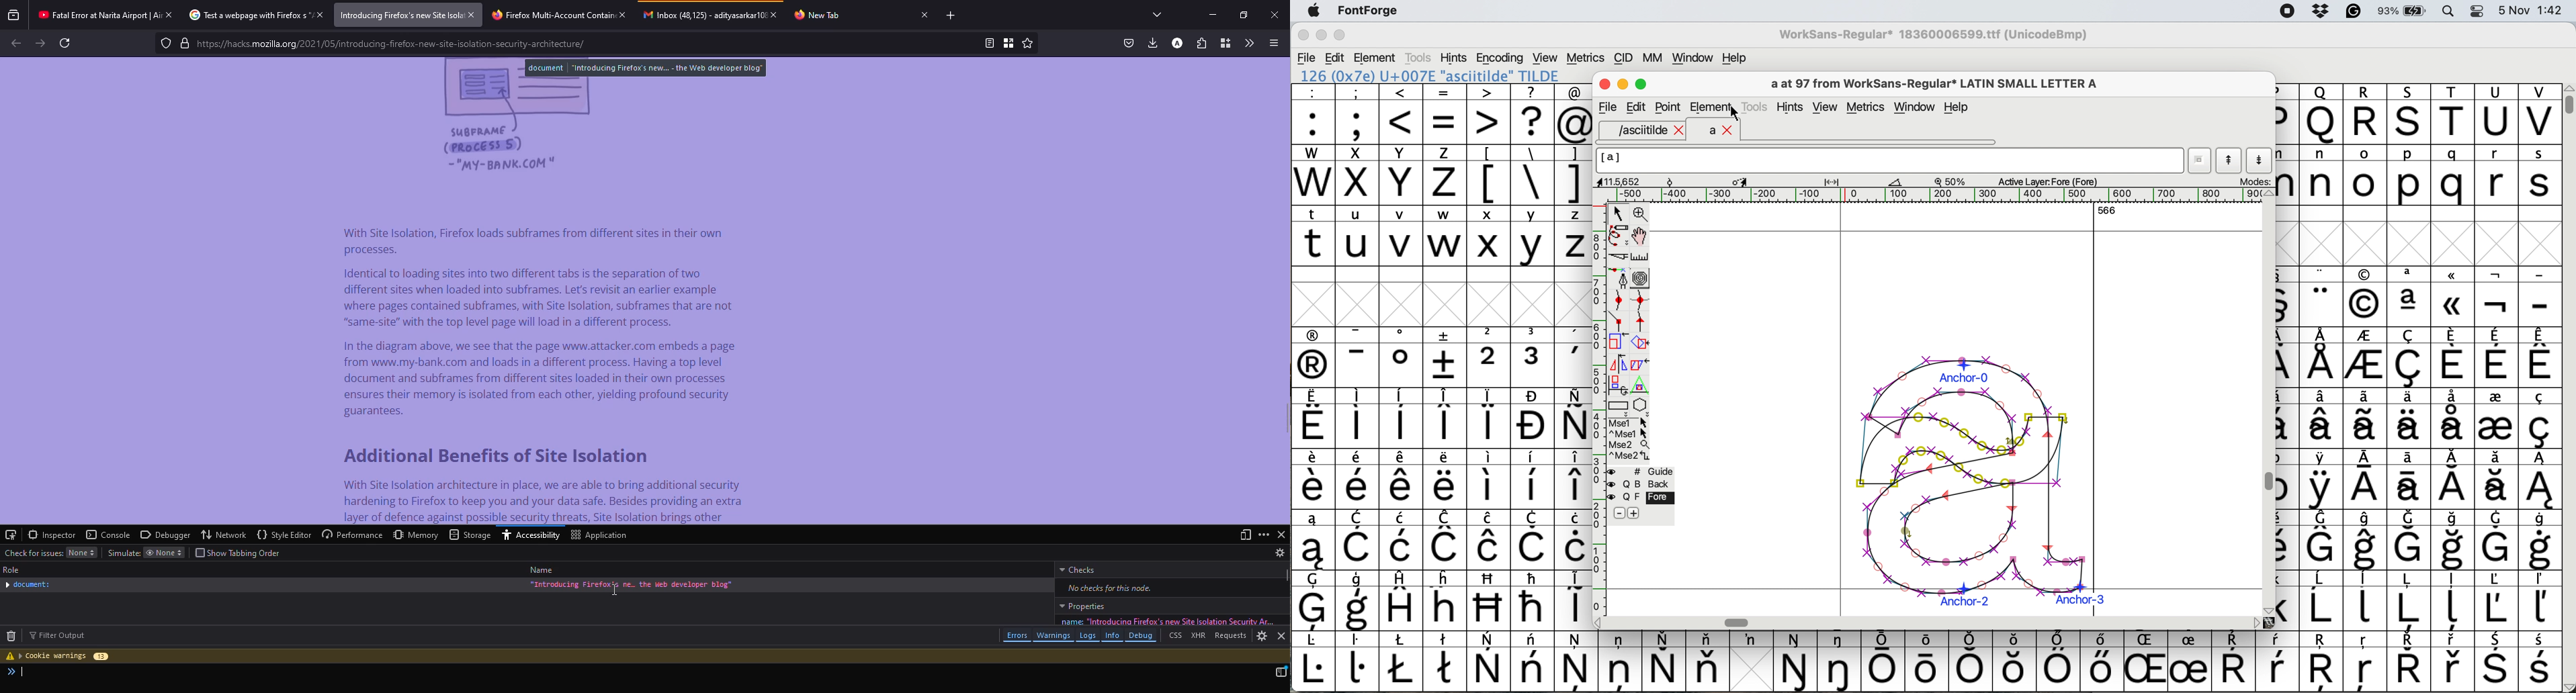 This screenshot has height=700, width=2576. Describe the element at coordinates (1275, 15) in the screenshot. I see `close` at that location.